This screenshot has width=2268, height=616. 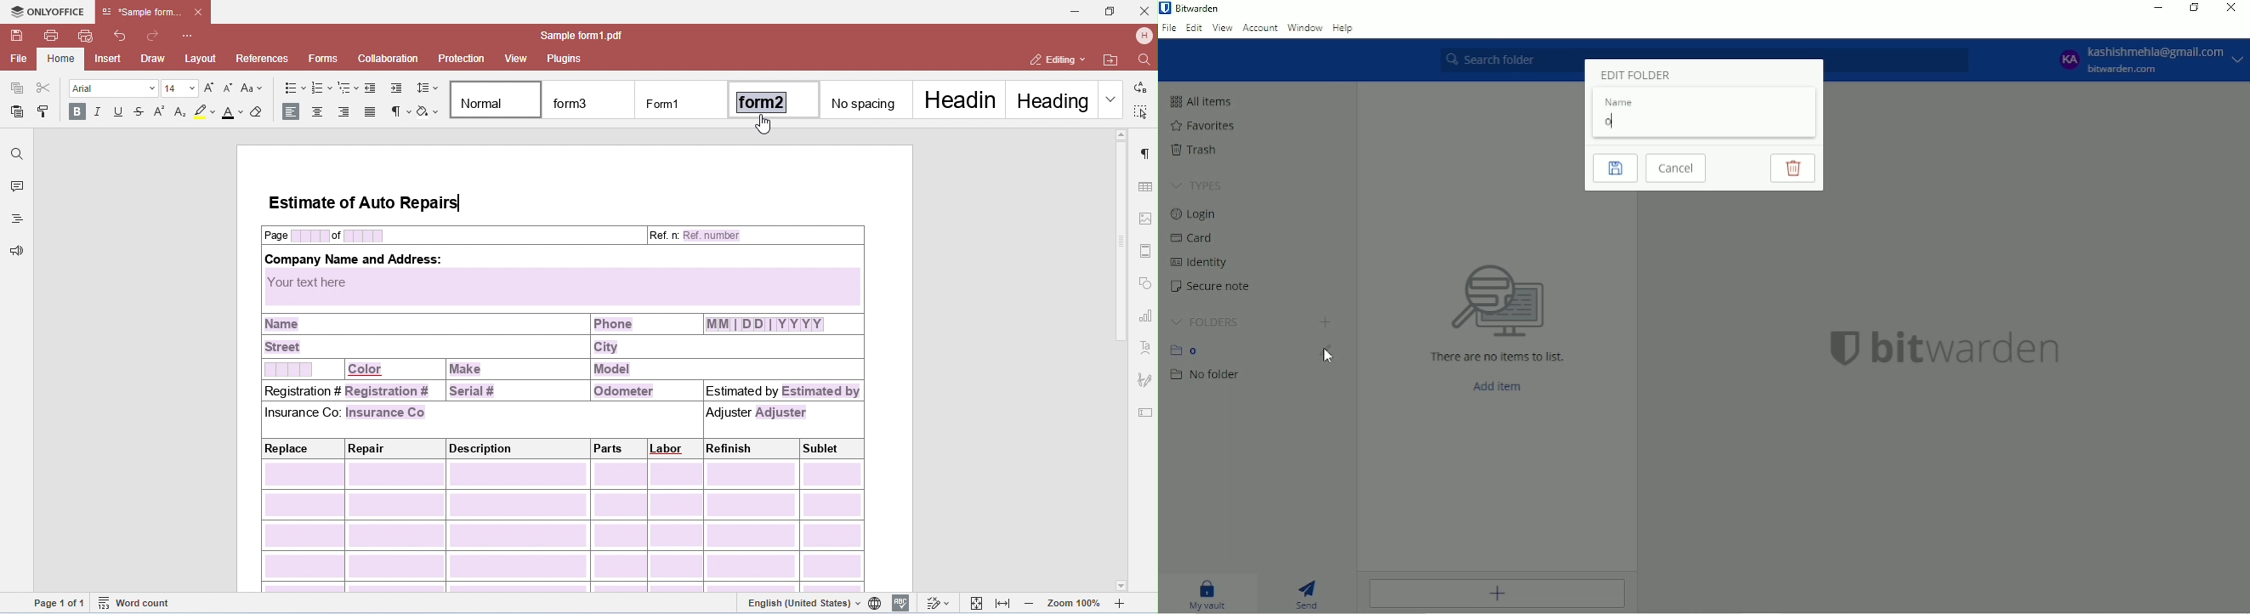 I want to click on Folders, so click(x=1204, y=322).